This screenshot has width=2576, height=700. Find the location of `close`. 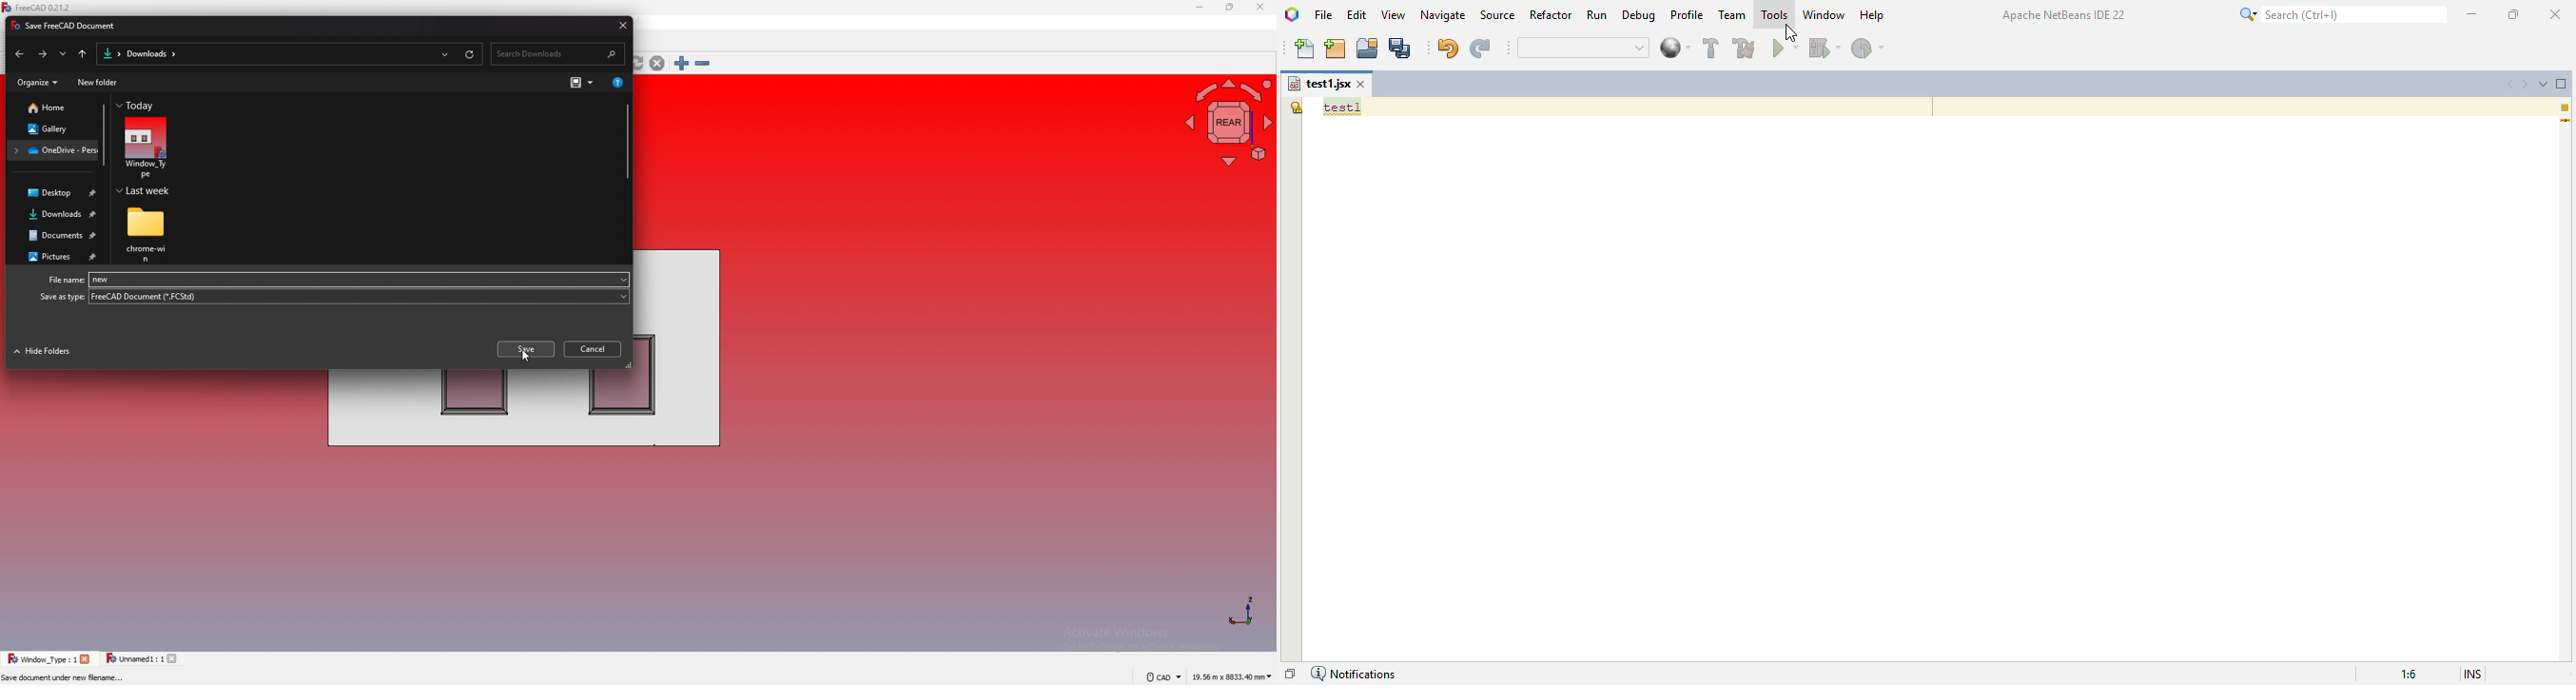

close is located at coordinates (175, 658).